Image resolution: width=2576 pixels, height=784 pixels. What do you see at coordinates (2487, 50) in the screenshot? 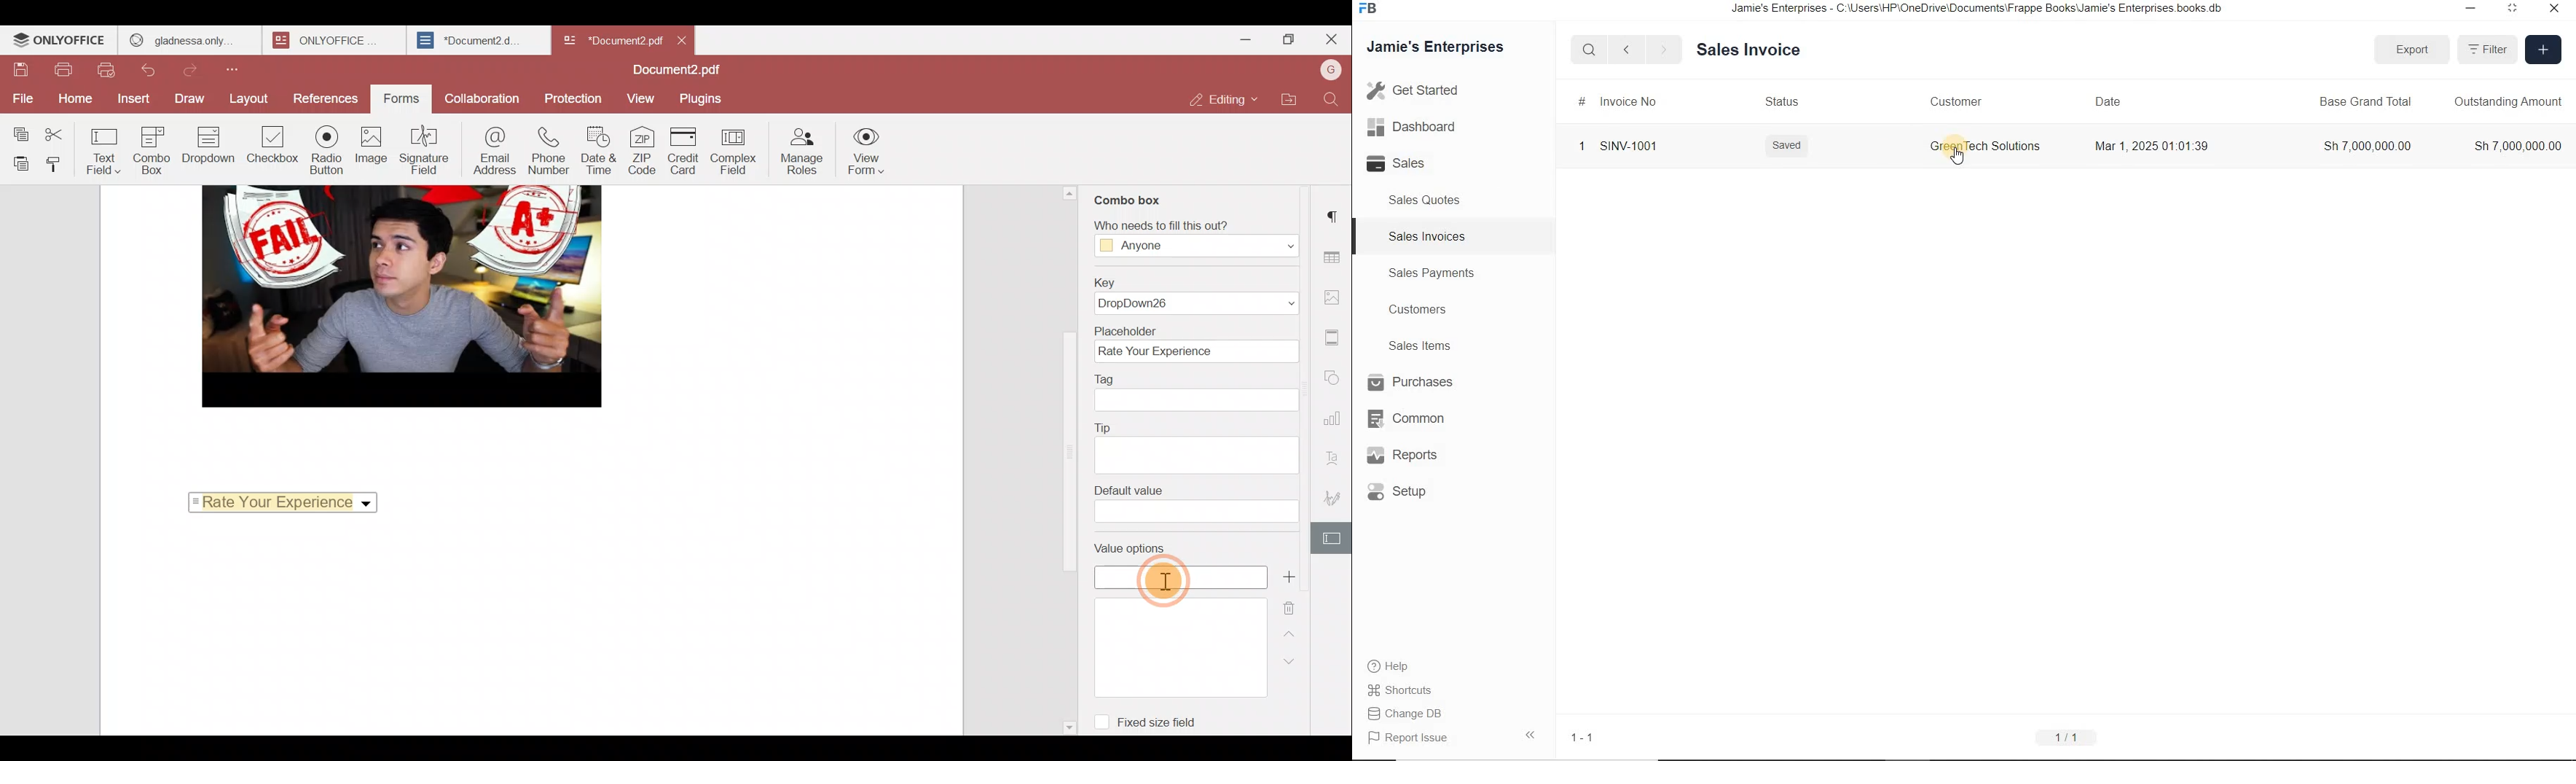
I see `" Filter` at bounding box center [2487, 50].